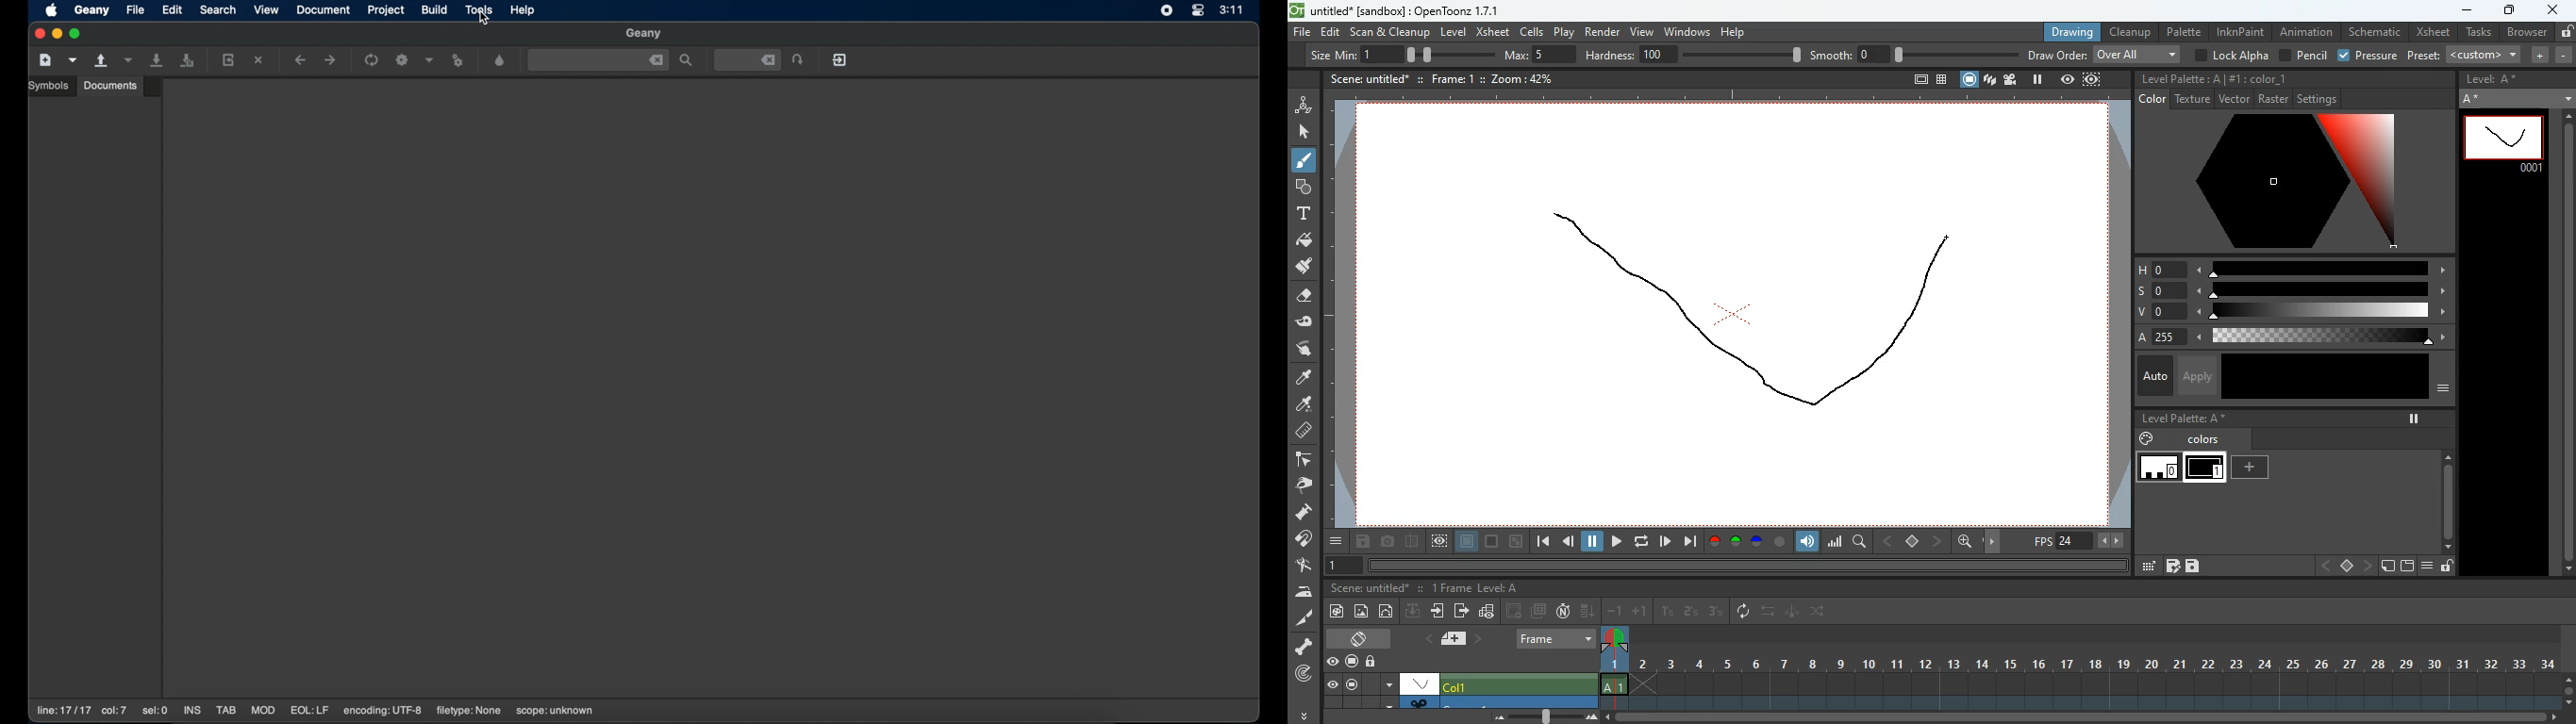 This screenshot has width=2576, height=728. What do you see at coordinates (1516, 78) in the screenshot?
I see `zoom` at bounding box center [1516, 78].